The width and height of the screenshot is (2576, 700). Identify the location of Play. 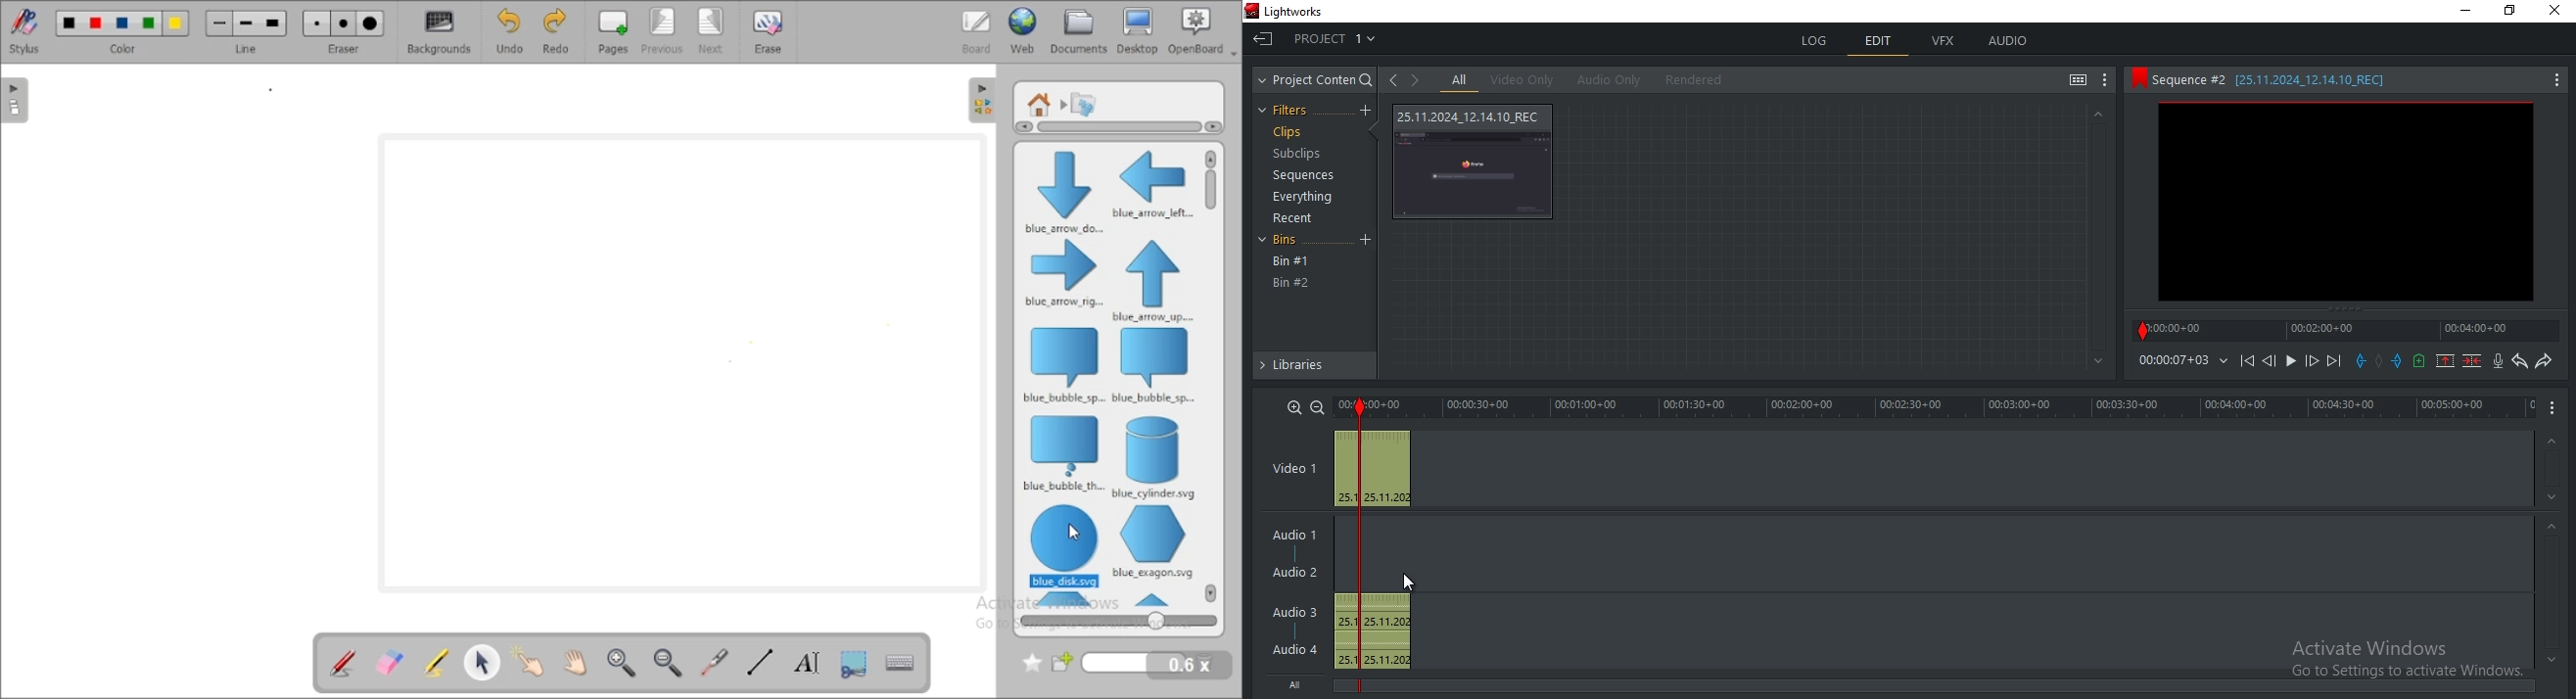
(2291, 360).